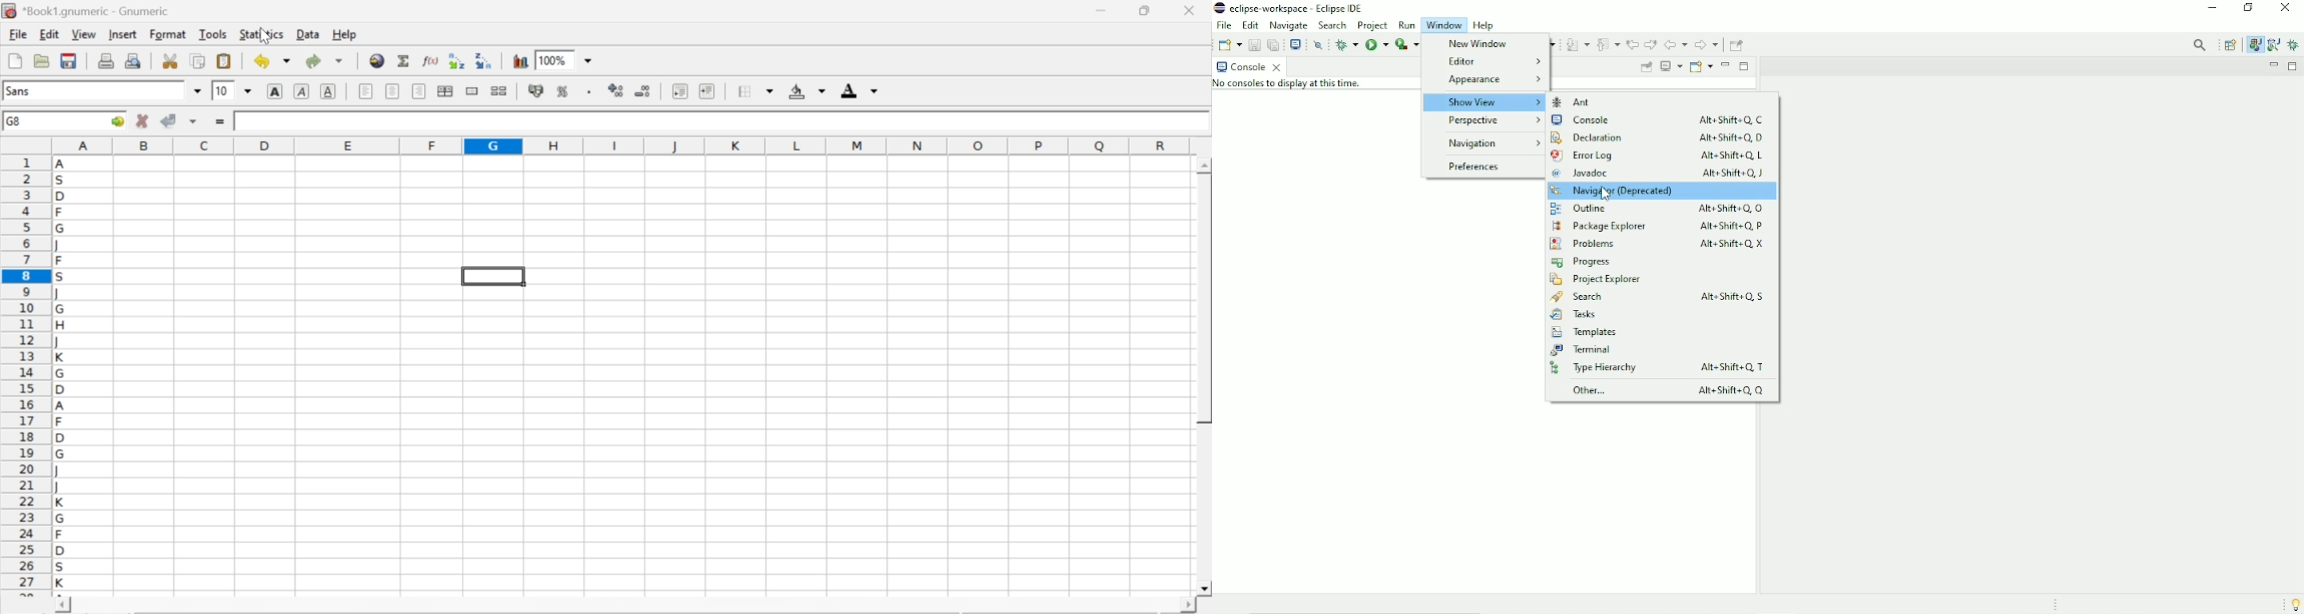 The width and height of the screenshot is (2324, 616). I want to click on help, so click(347, 35).